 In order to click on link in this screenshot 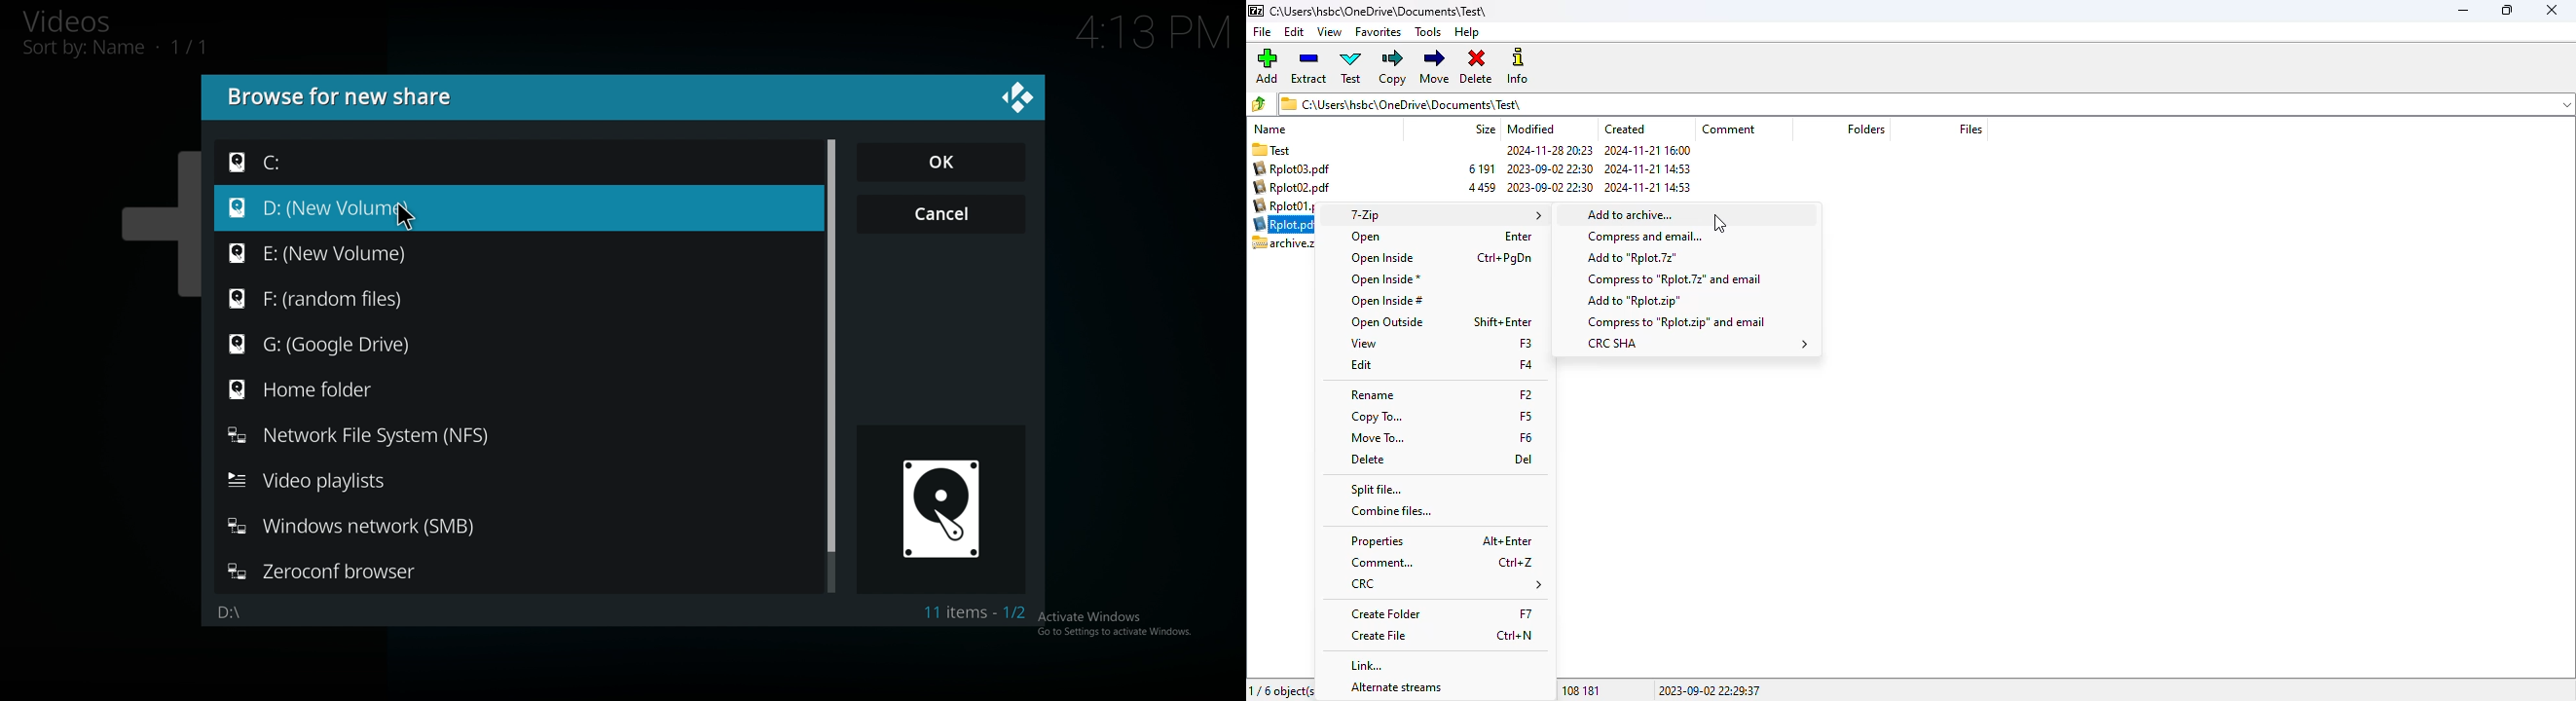, I will do `click(1369, 666)`.